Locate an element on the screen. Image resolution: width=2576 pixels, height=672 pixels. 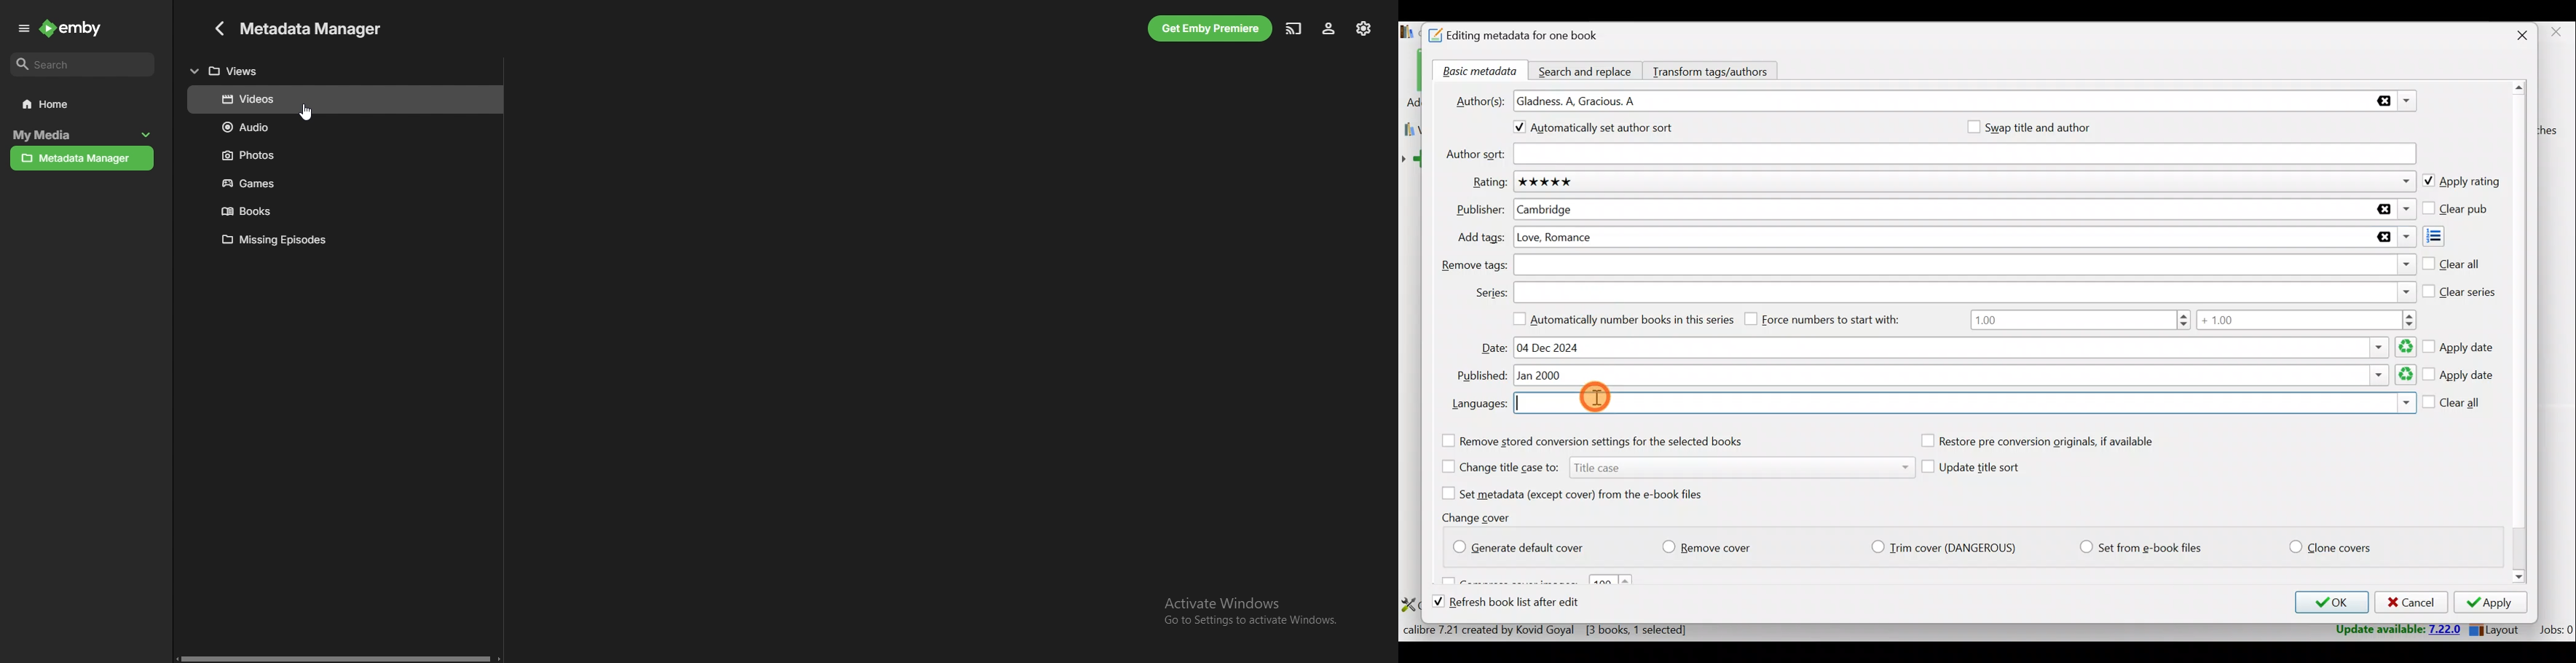
Remove cover is located at coordinates (1714, 545).